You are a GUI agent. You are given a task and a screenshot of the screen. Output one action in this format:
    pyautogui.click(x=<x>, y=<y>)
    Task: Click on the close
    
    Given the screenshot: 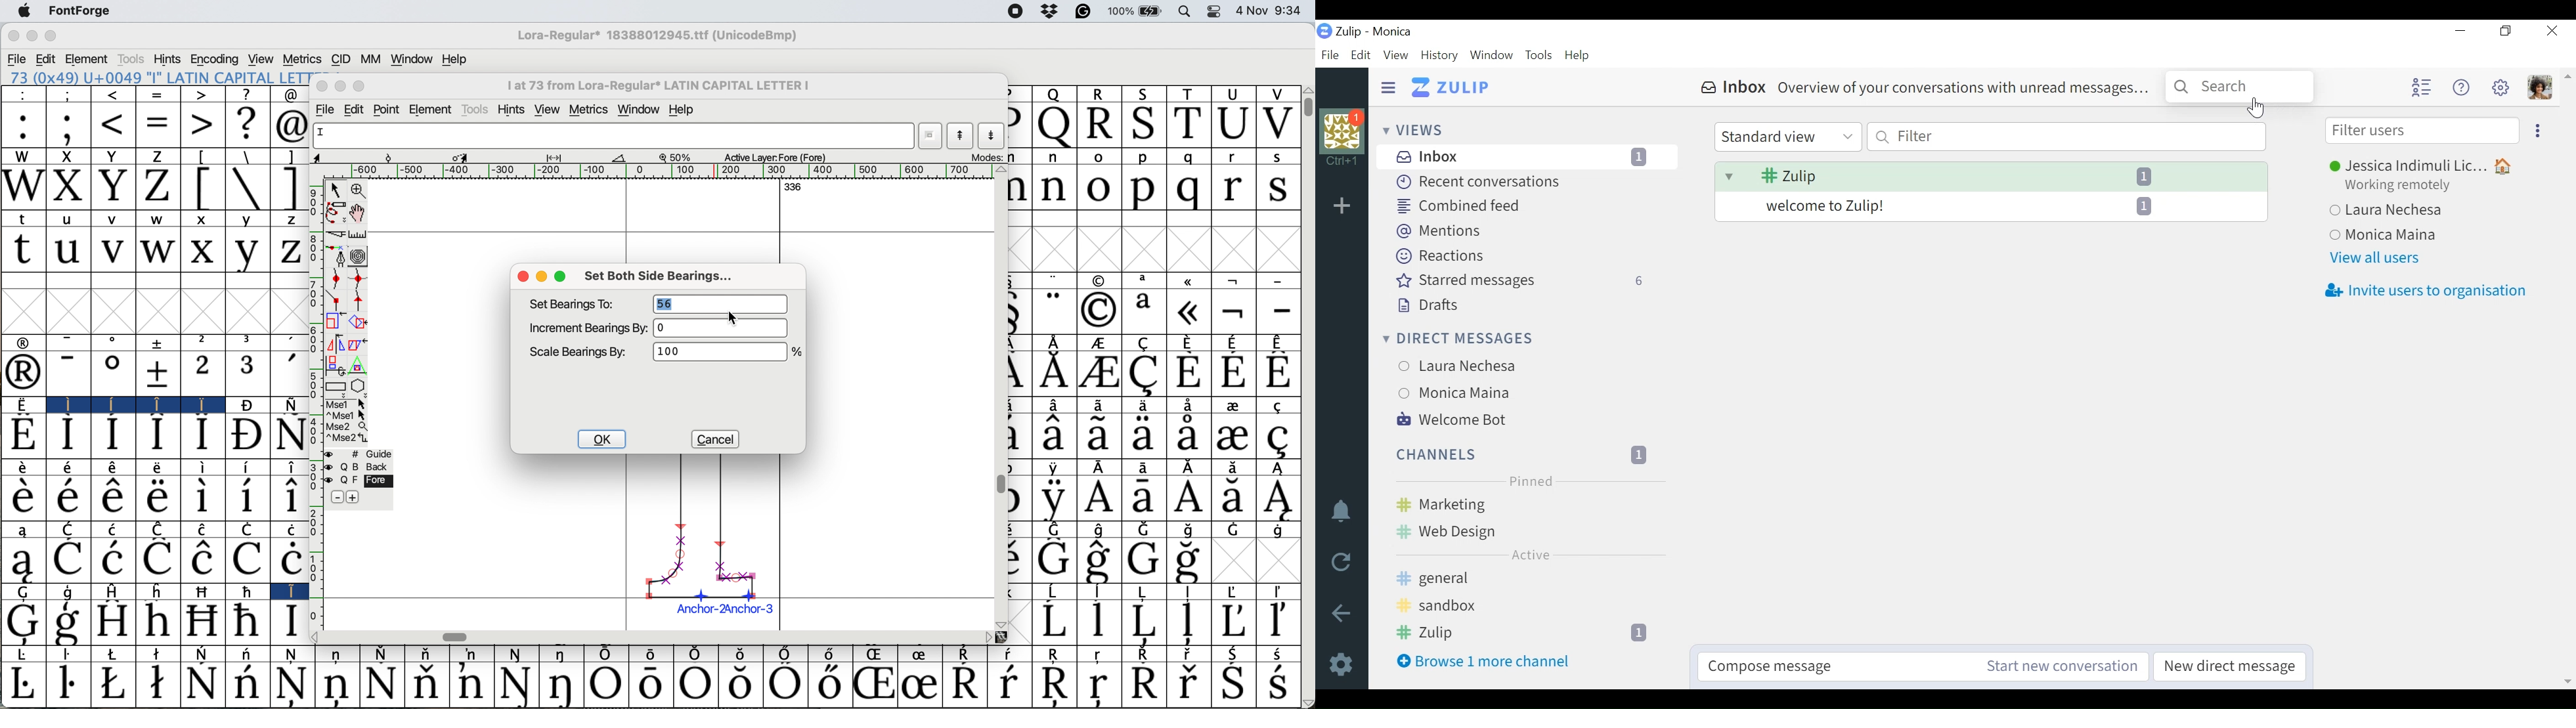 What is the action you would take?
    pyautogui.click(x=14, y=37)
    